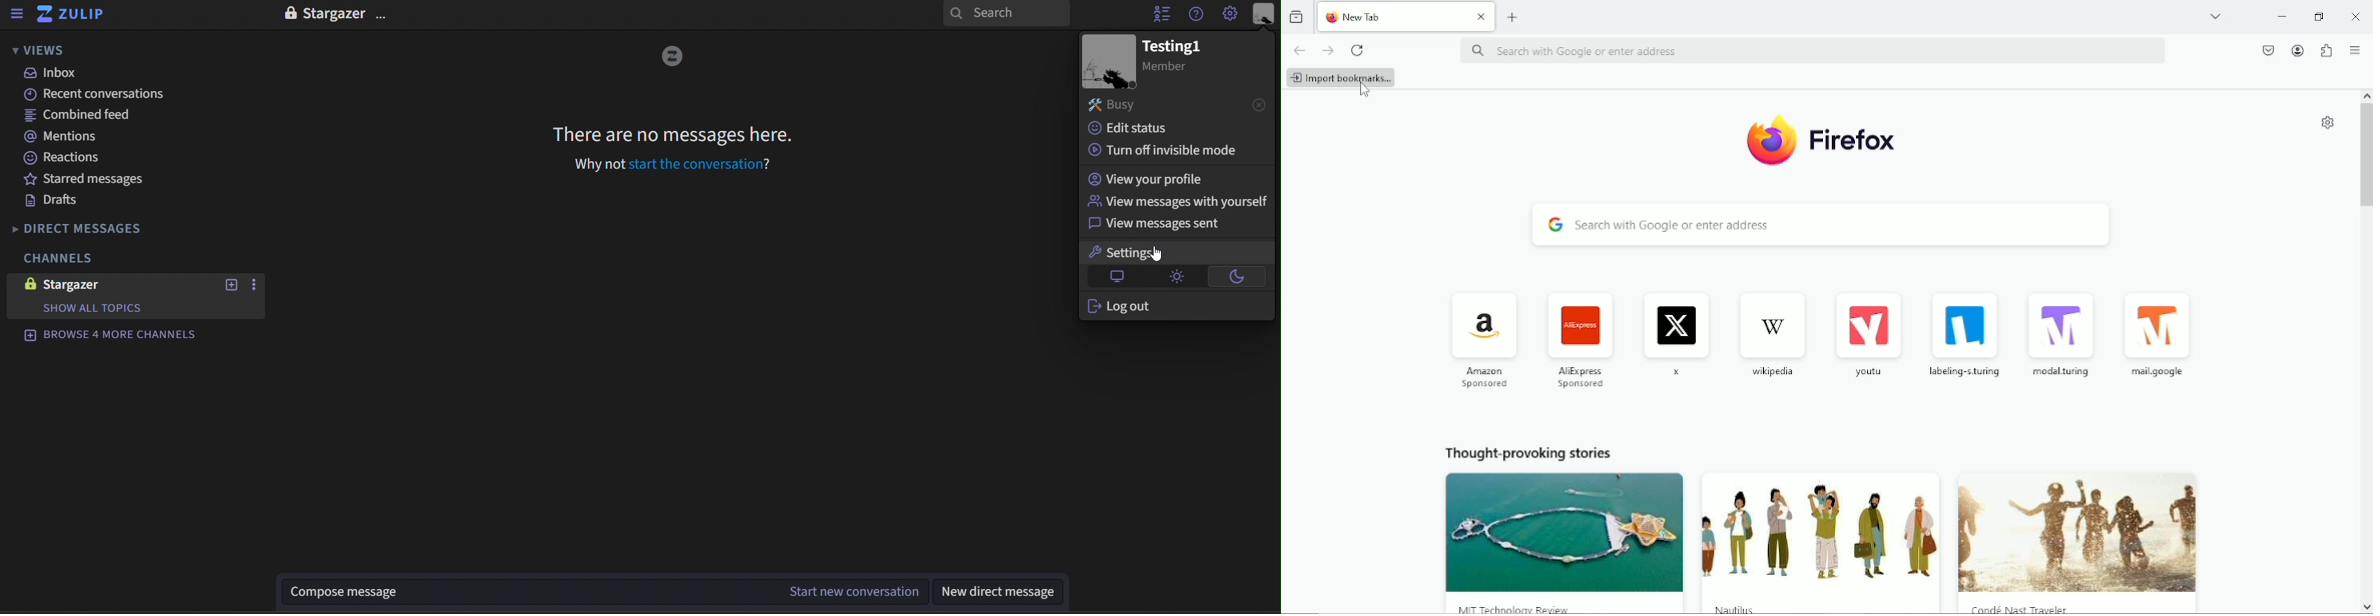 The width and height of the screenshot is (2380, 616). What do you see at coordinates (1771, 140) in the screenshot?
I see `Logo` at bounding box center [1771, 140].